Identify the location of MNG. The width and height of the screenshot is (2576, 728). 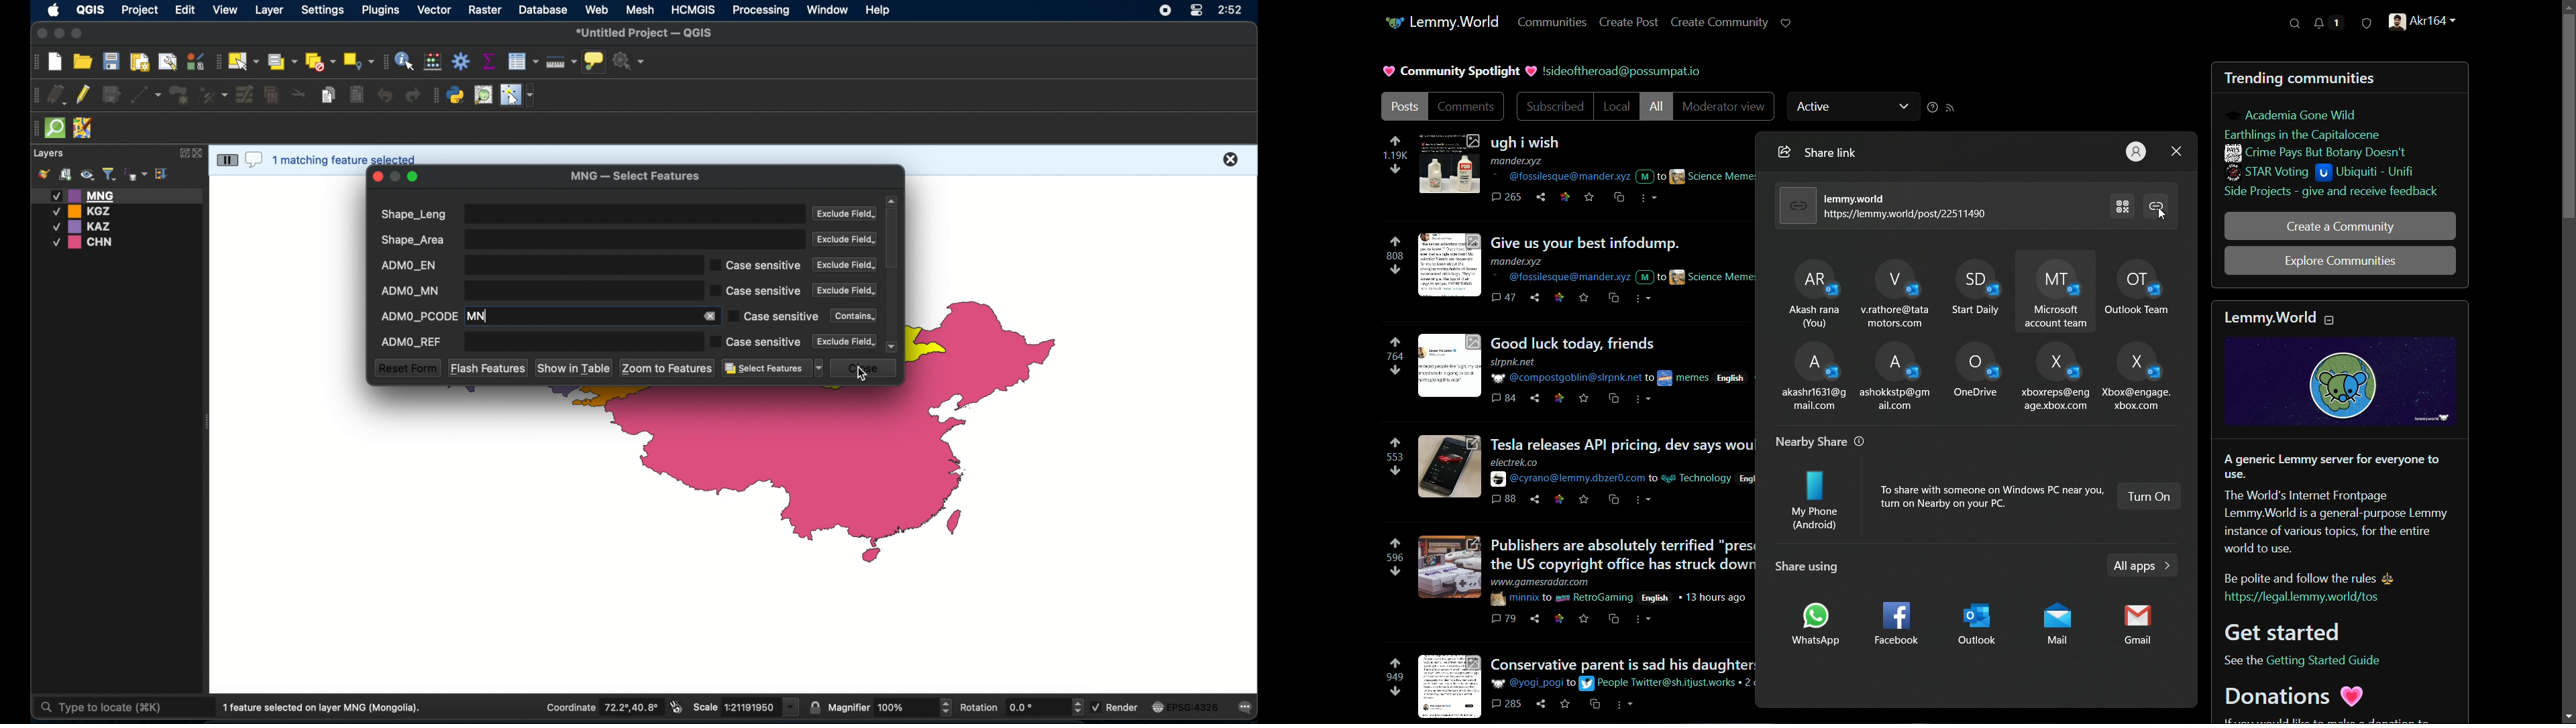
(117, 195).